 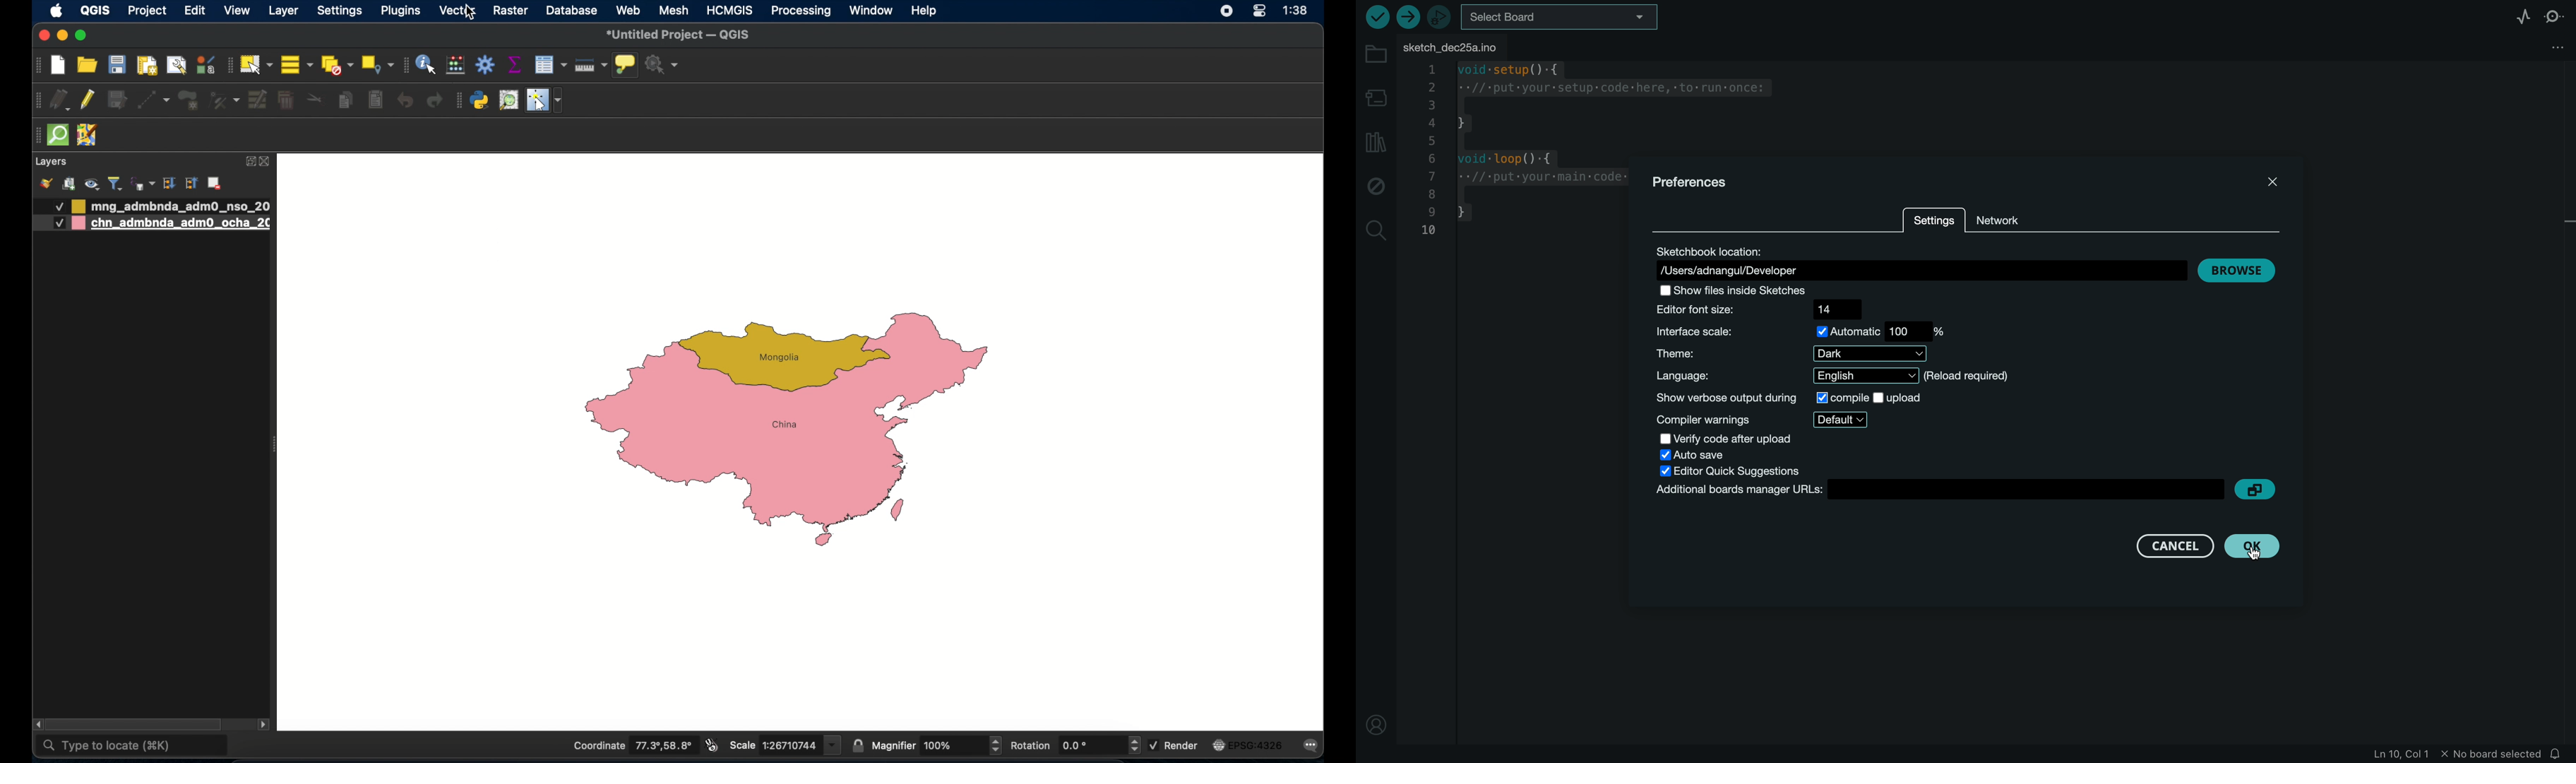 I want to click on filter legen by expression, so click(x=142, y=182).